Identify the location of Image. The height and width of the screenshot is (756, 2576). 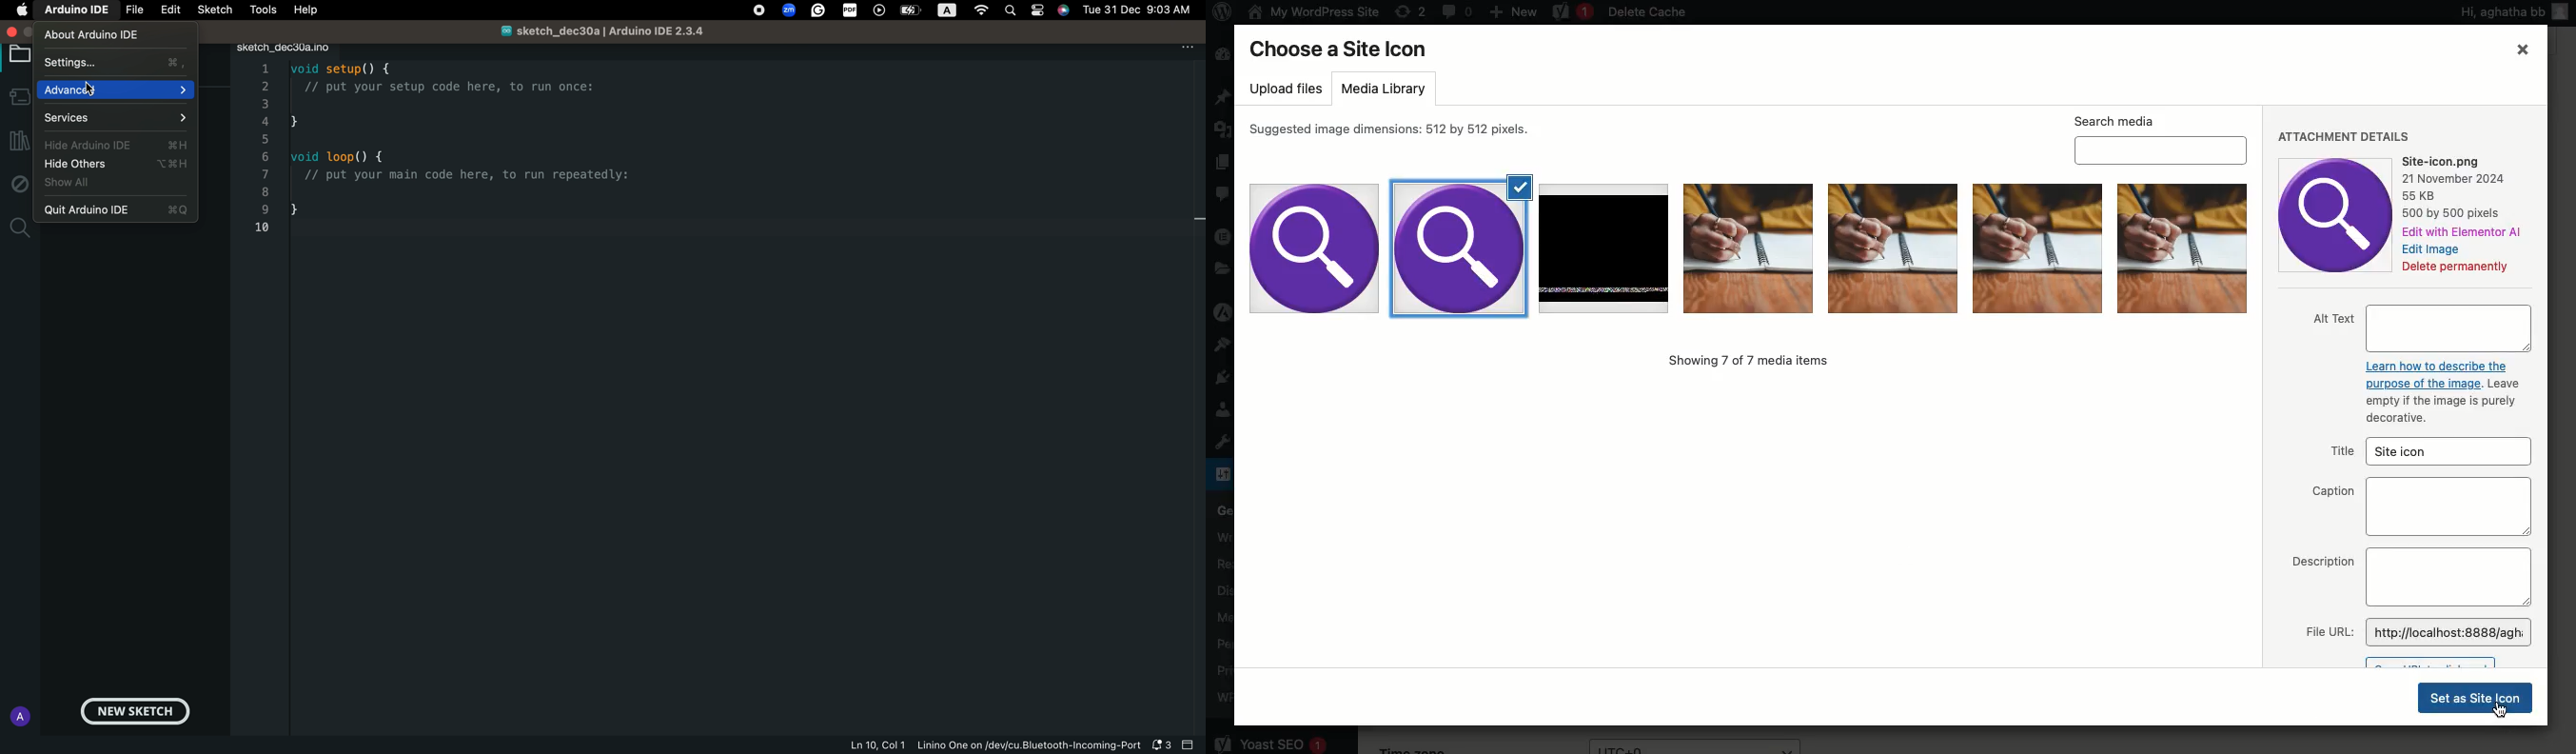
(1312, 248).